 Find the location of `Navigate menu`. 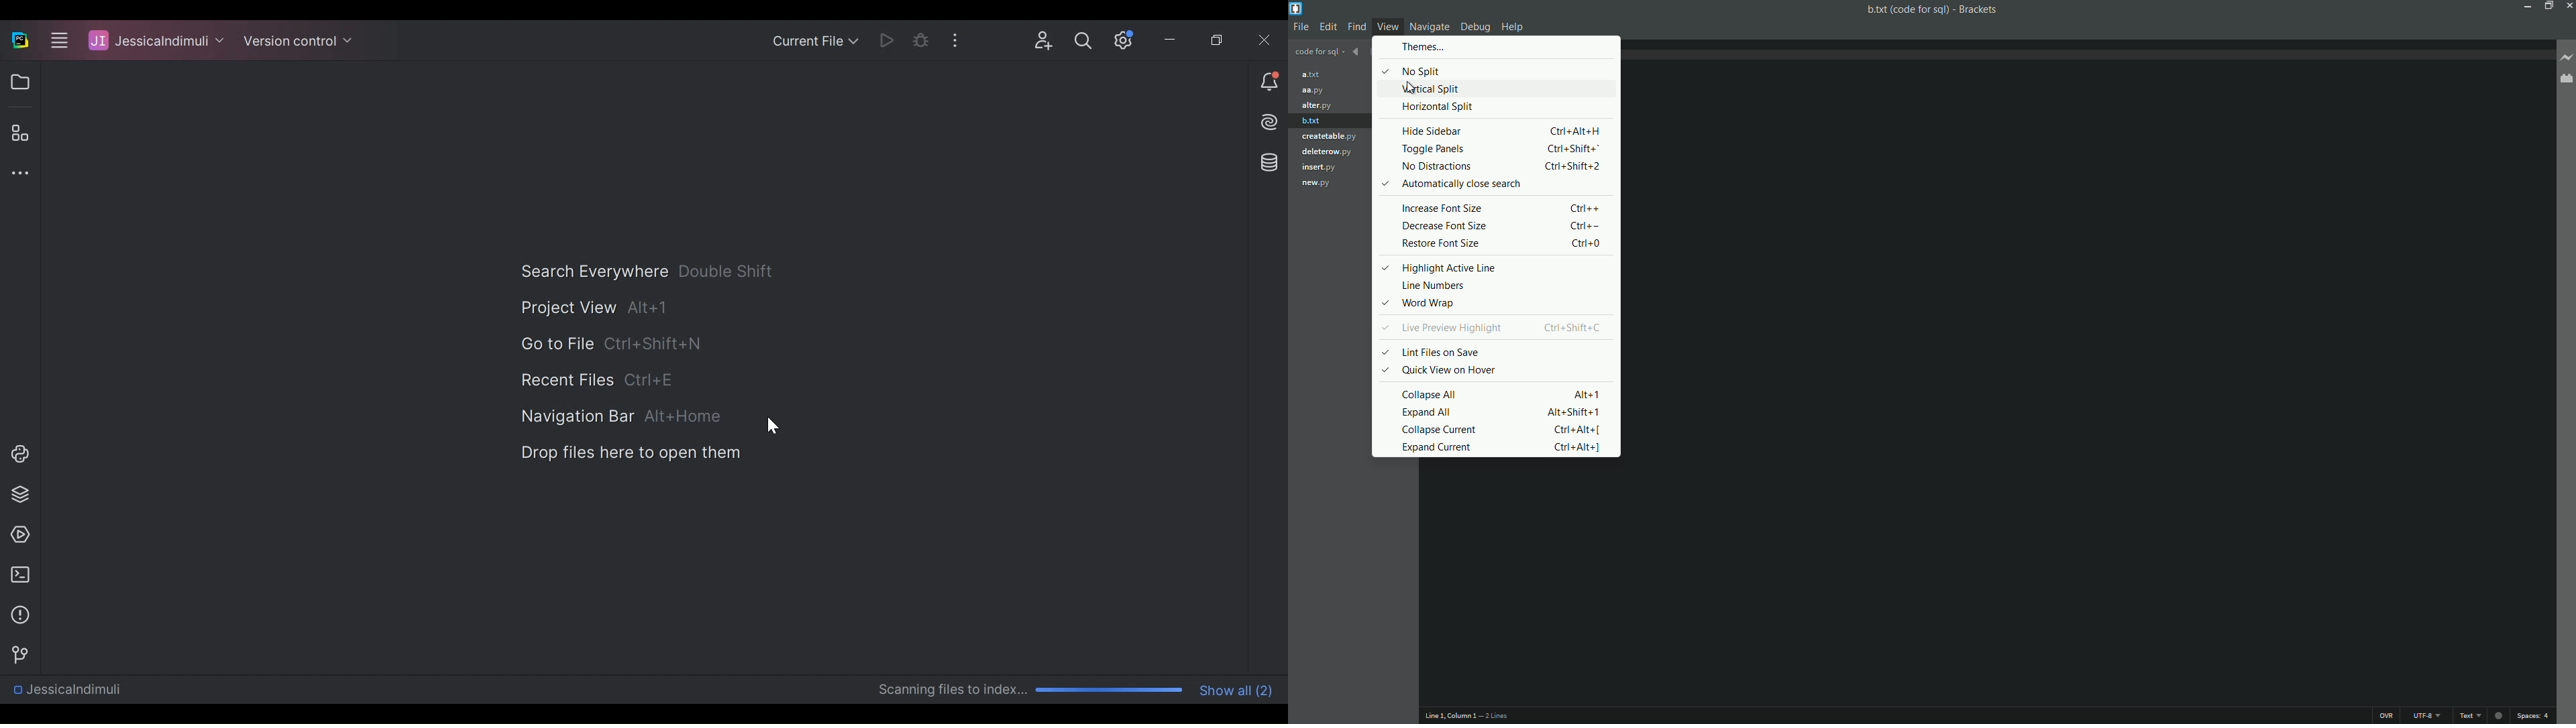

Navigate menu is located at coordinates (1430, 27).